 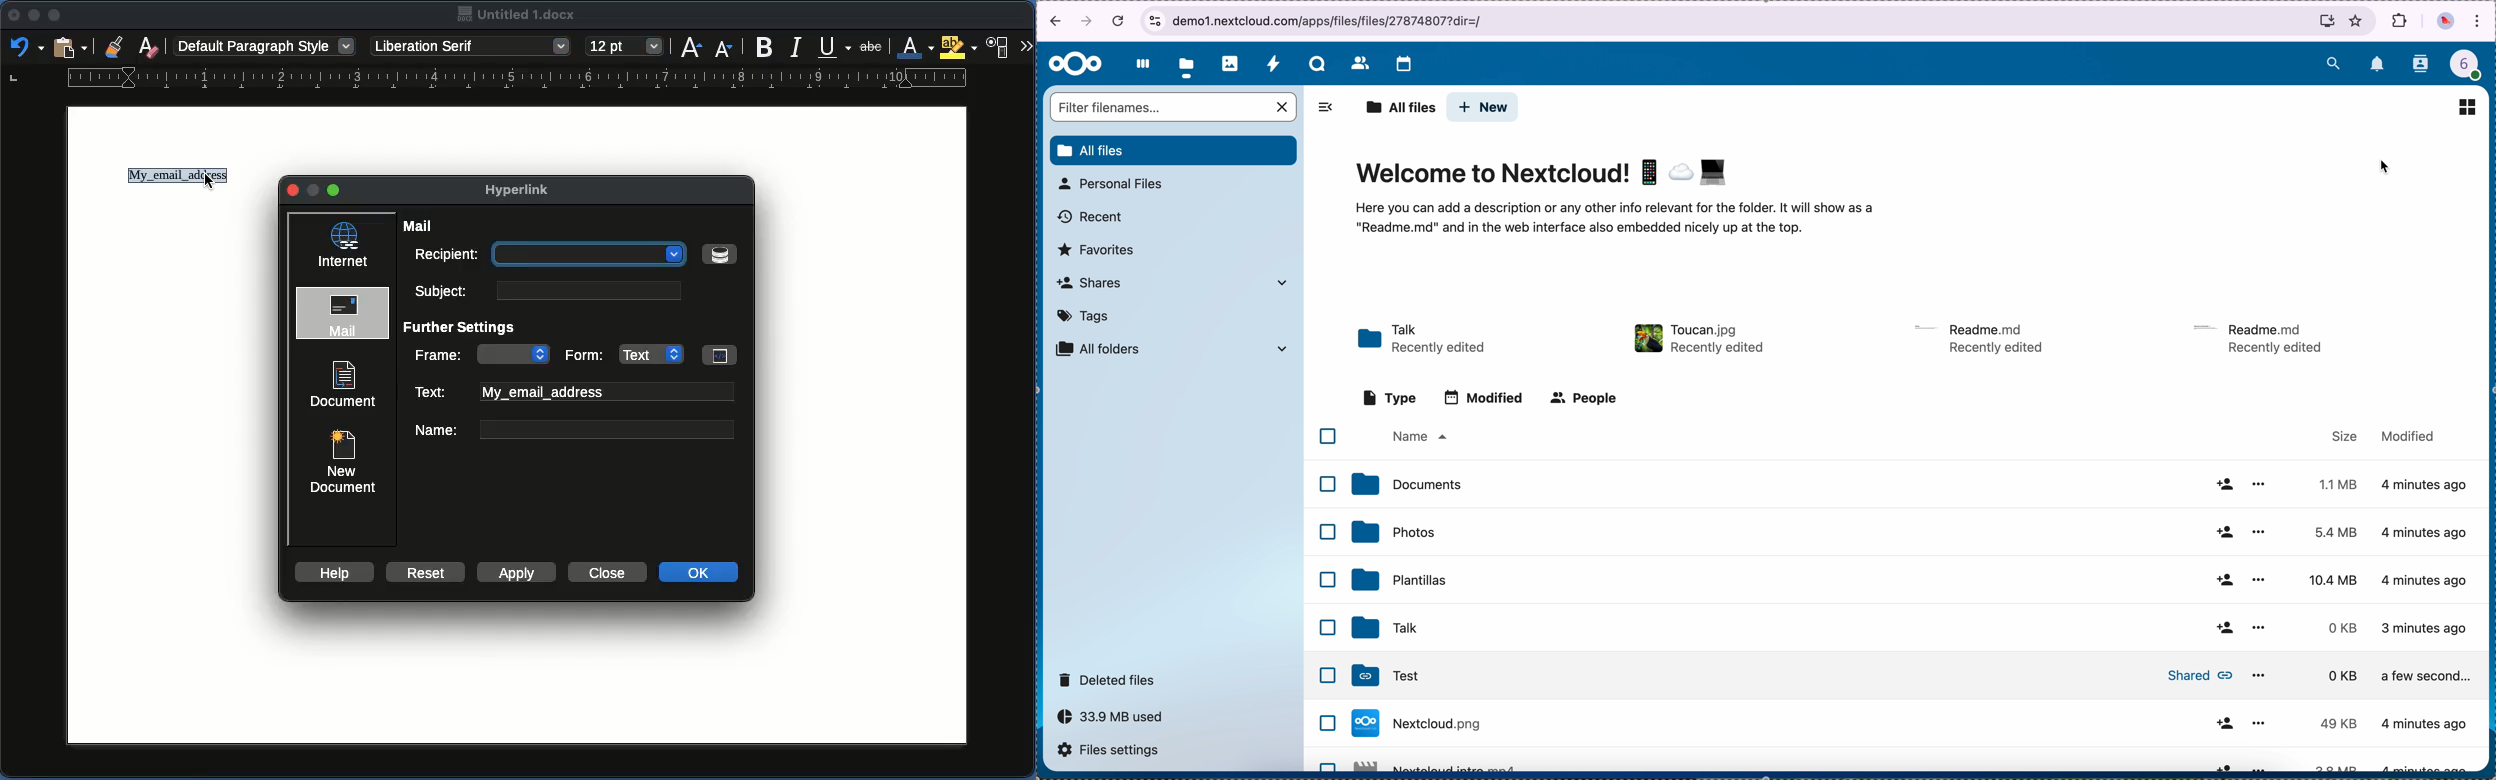 I want to click on pointer, so click(x=2388, y=167).